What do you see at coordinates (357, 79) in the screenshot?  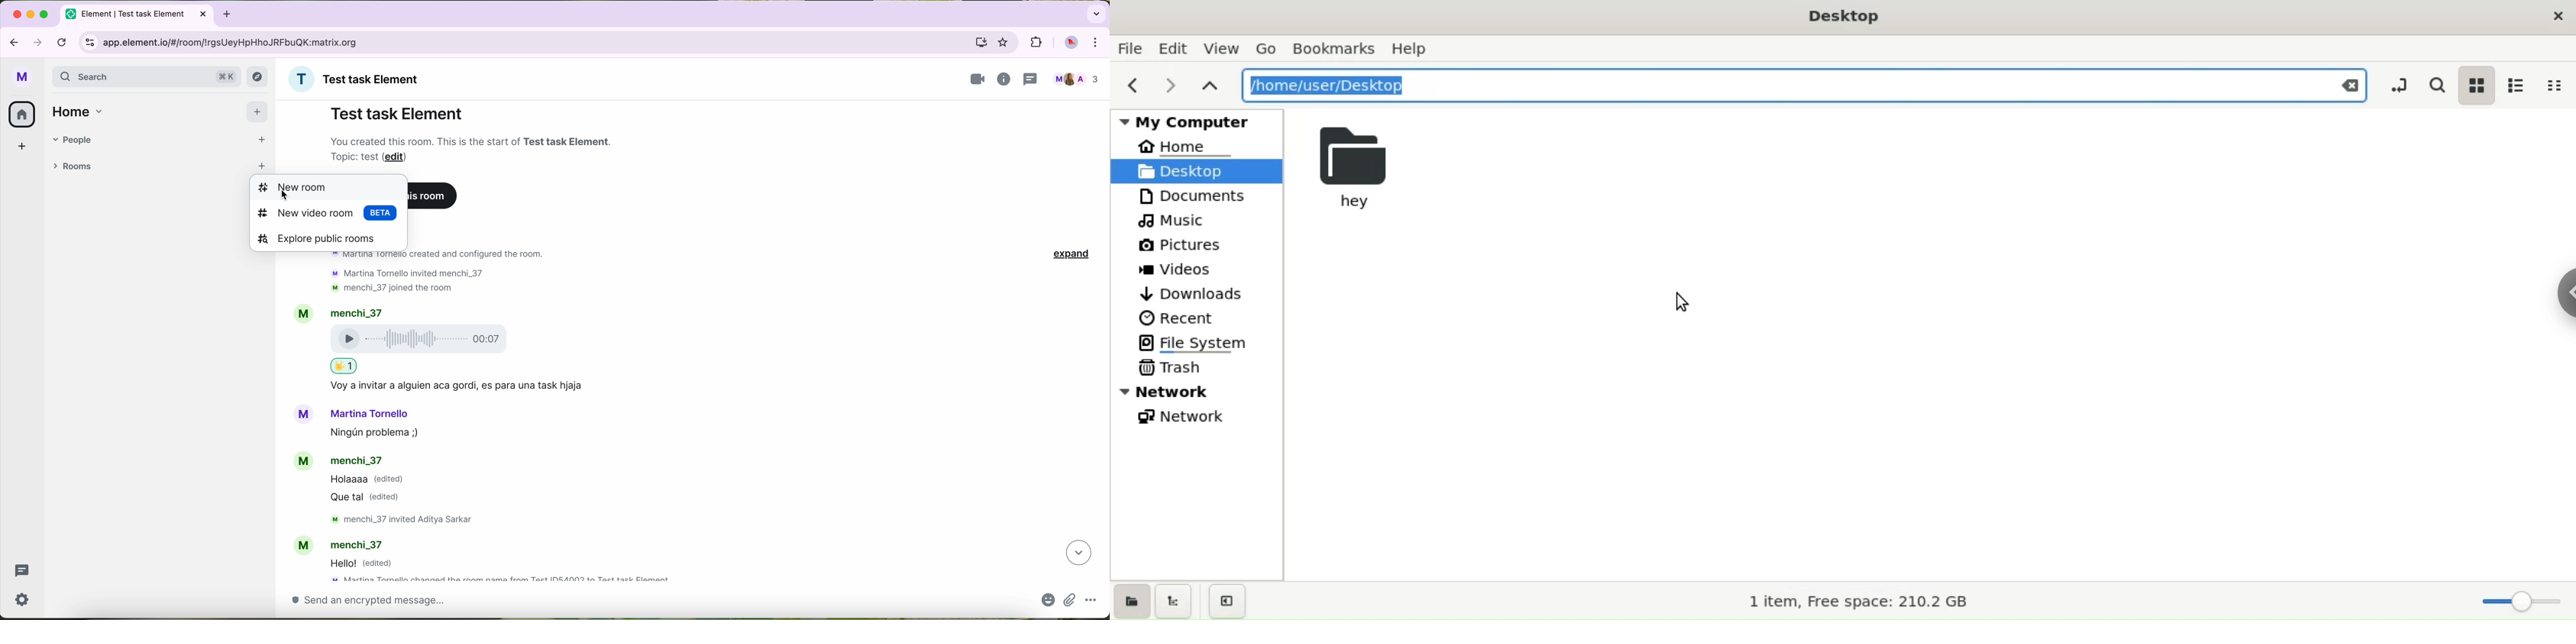 I see `name` at bounding box center [357, 79].